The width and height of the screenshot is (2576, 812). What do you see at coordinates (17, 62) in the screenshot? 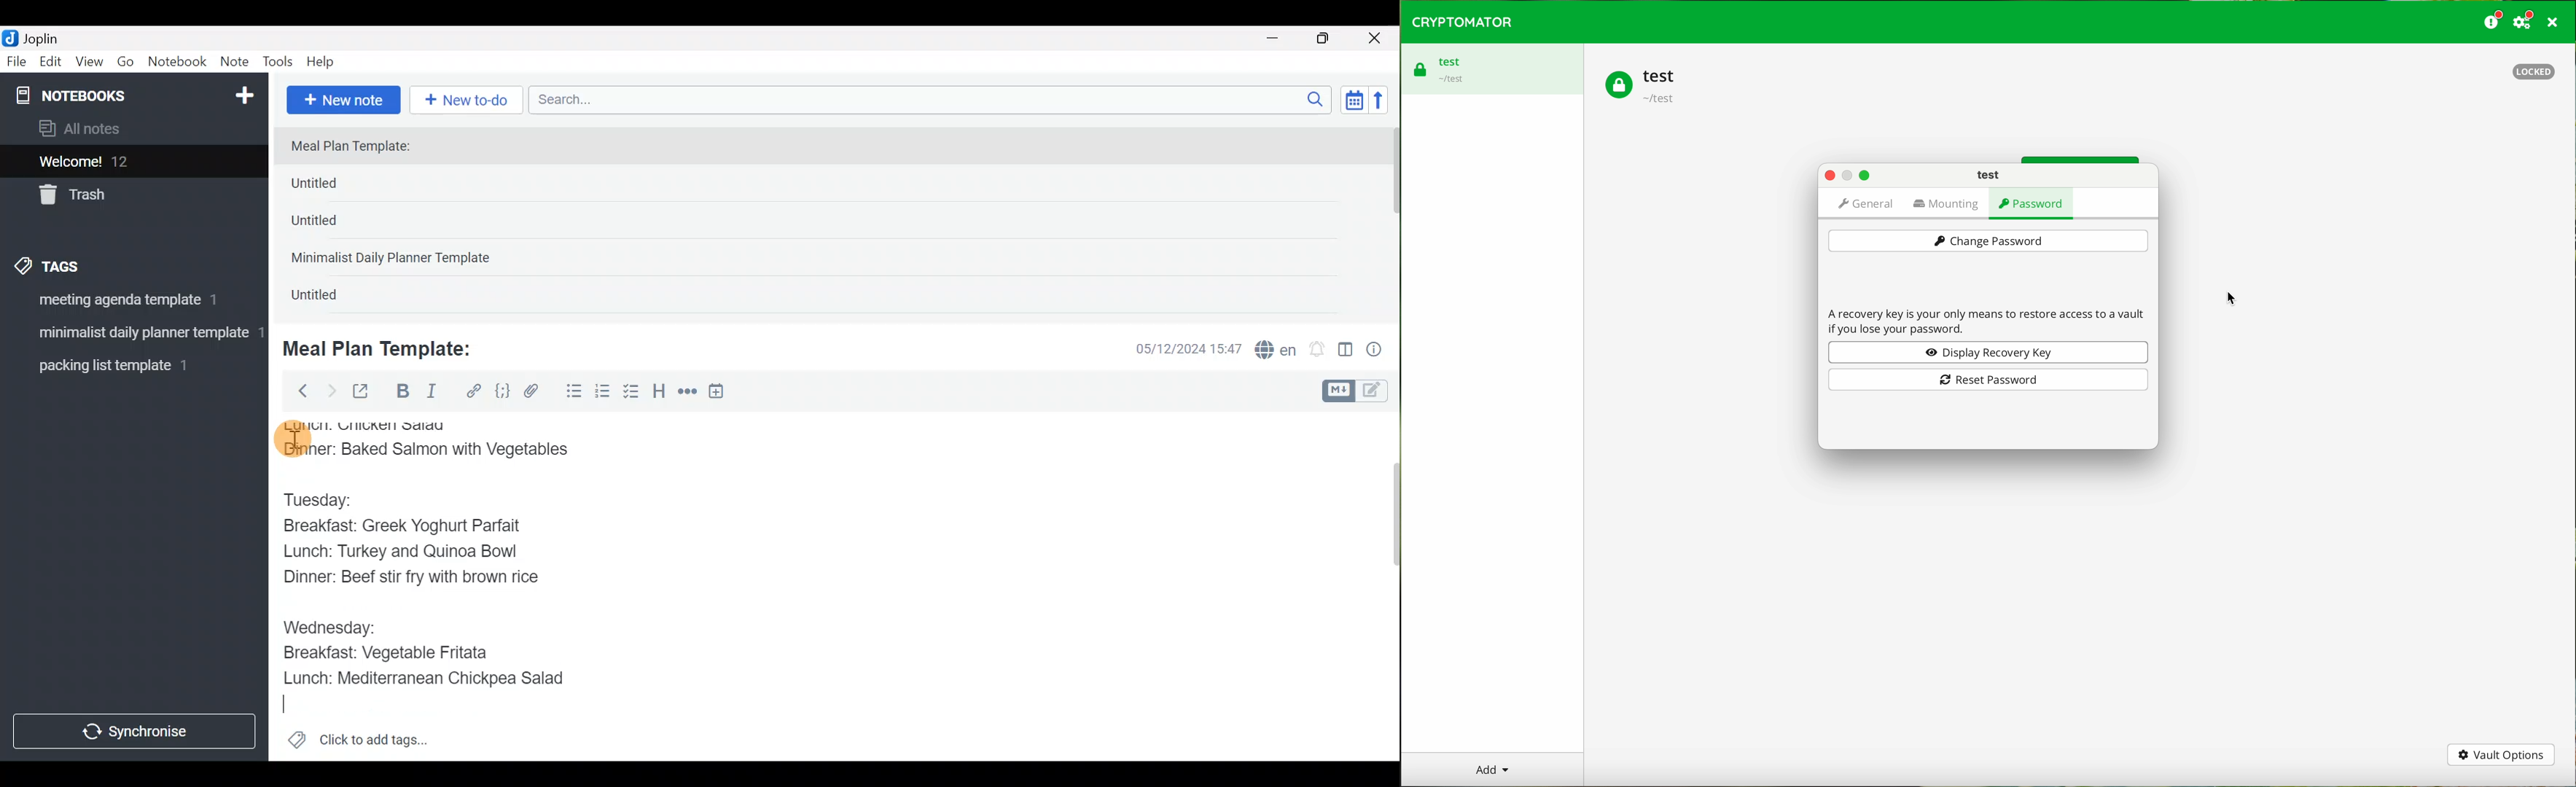
I see `File` at bounding box center [17, 62].